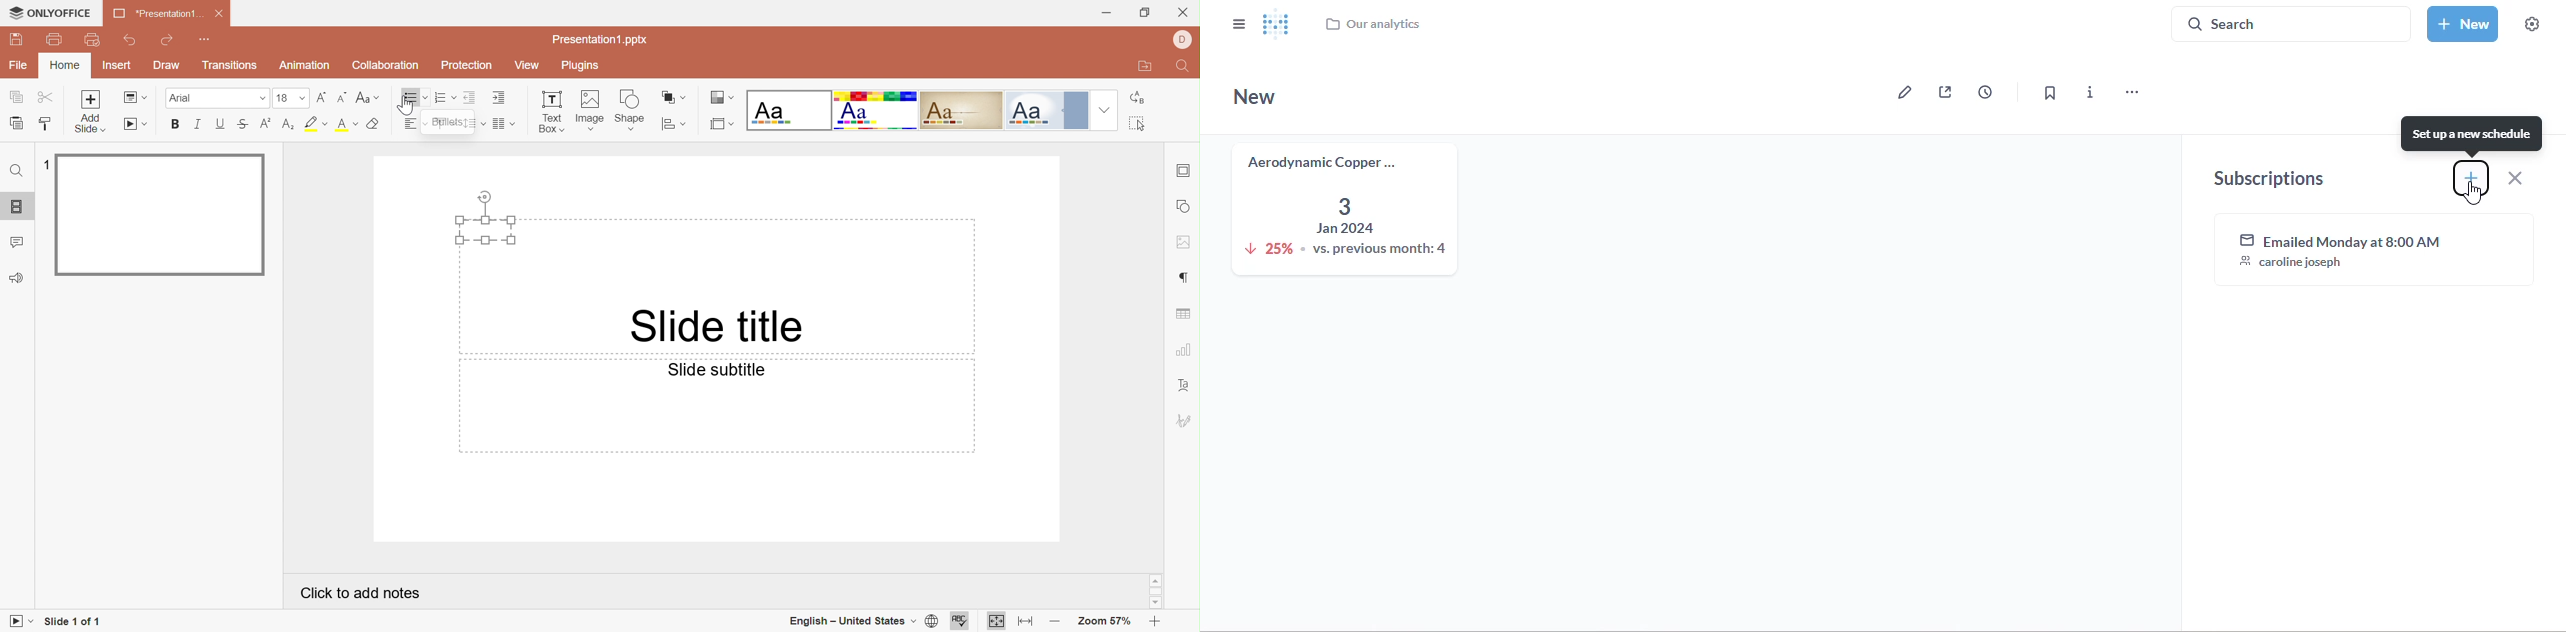 The image size is (2576, 644). Describe the element at coordinates (878, 112) in the screenshot. I see `Basic` at that location.